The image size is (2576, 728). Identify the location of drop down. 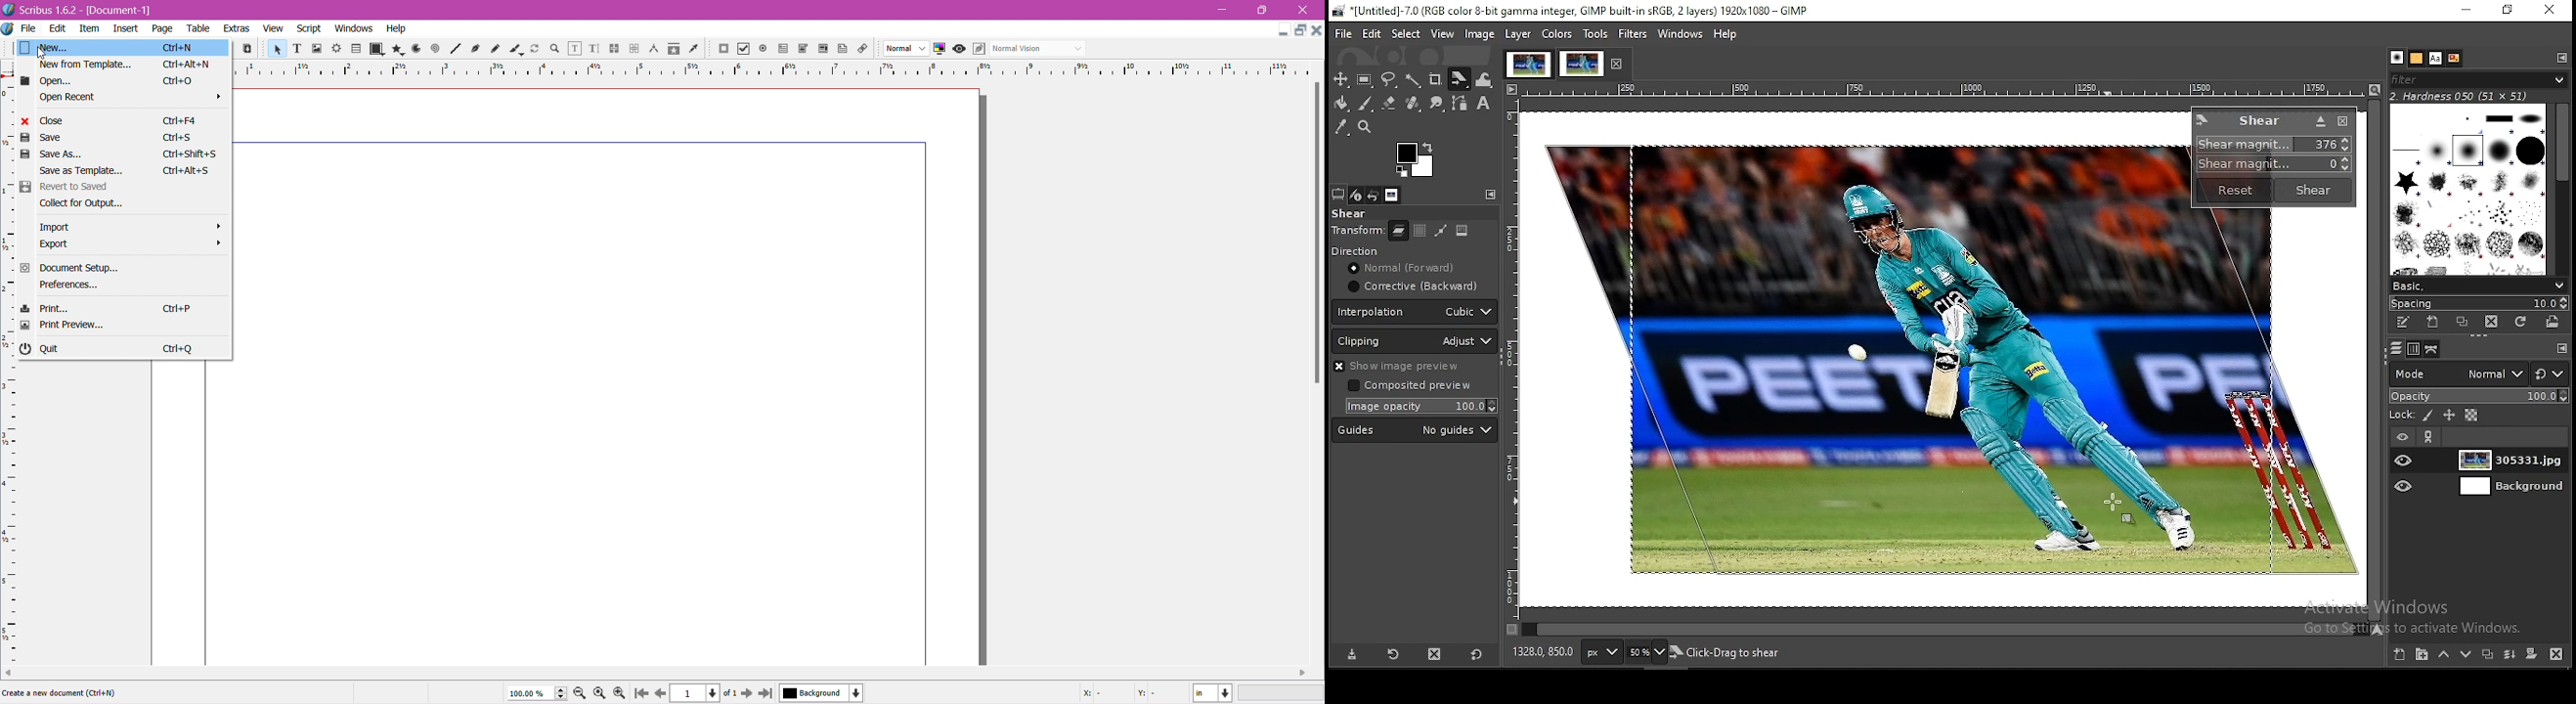
(900, 48).